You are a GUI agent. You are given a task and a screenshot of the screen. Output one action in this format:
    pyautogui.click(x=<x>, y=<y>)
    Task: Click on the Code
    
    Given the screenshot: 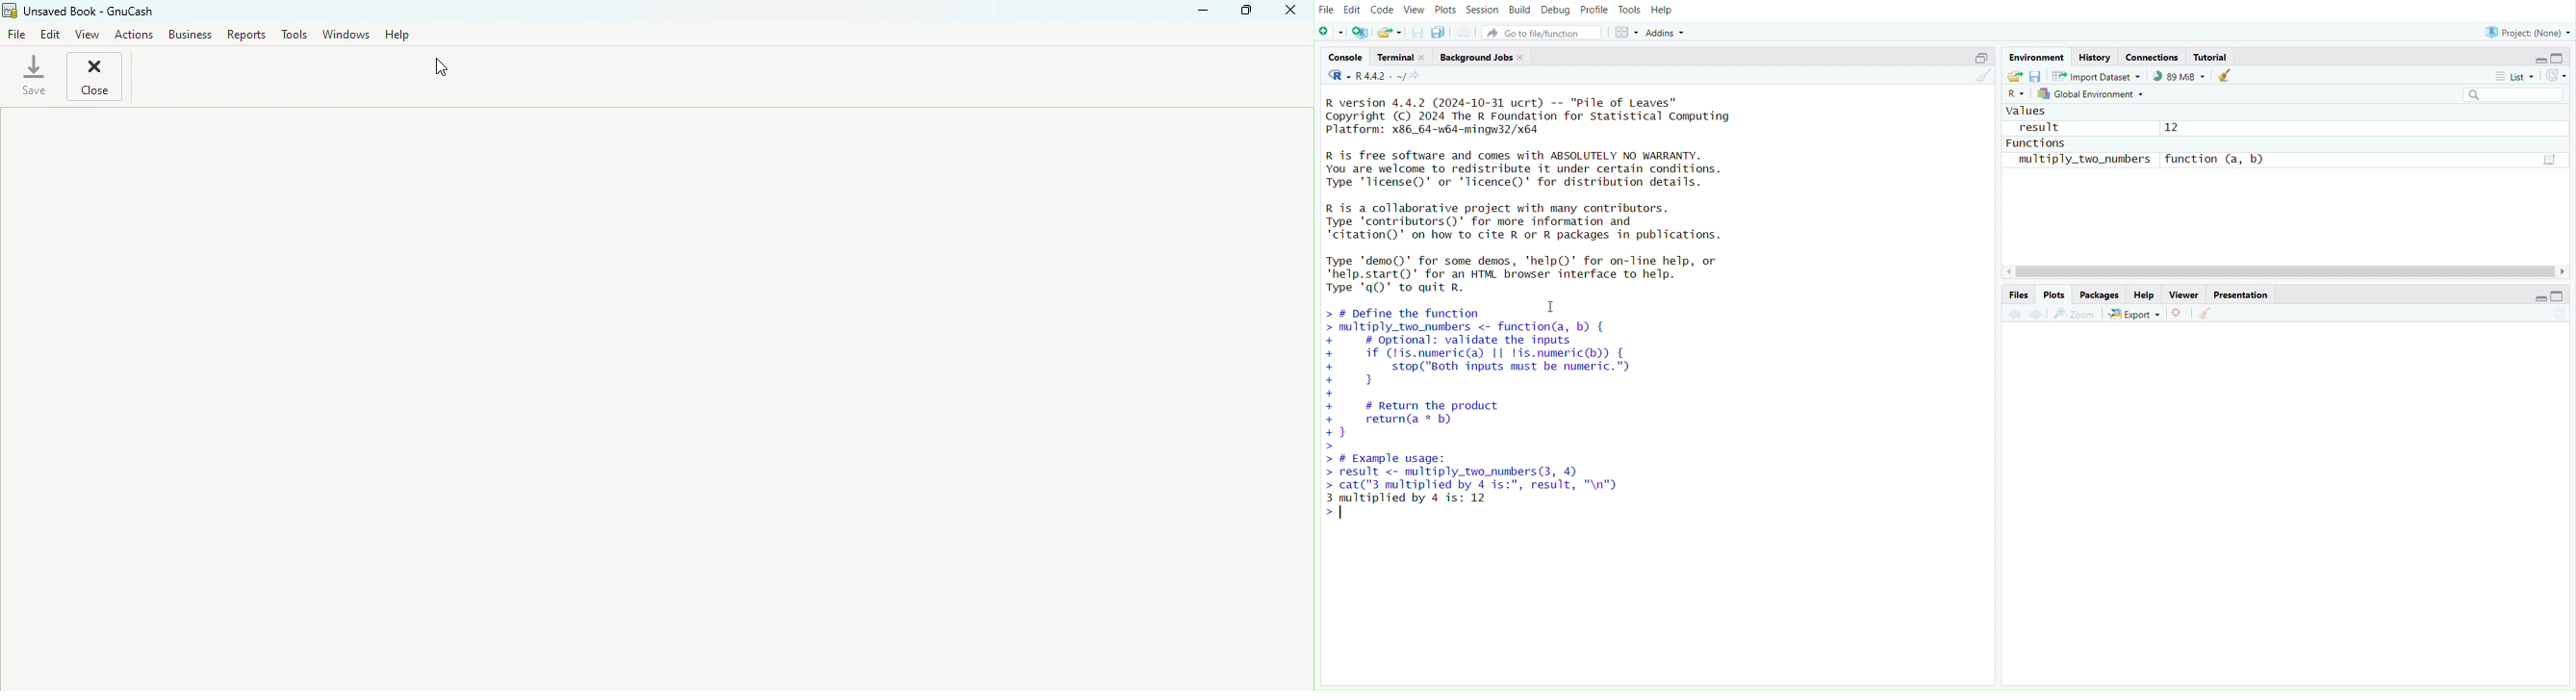 What is the action you would take?
    pyautogui.click(x=1382, y=11)
    